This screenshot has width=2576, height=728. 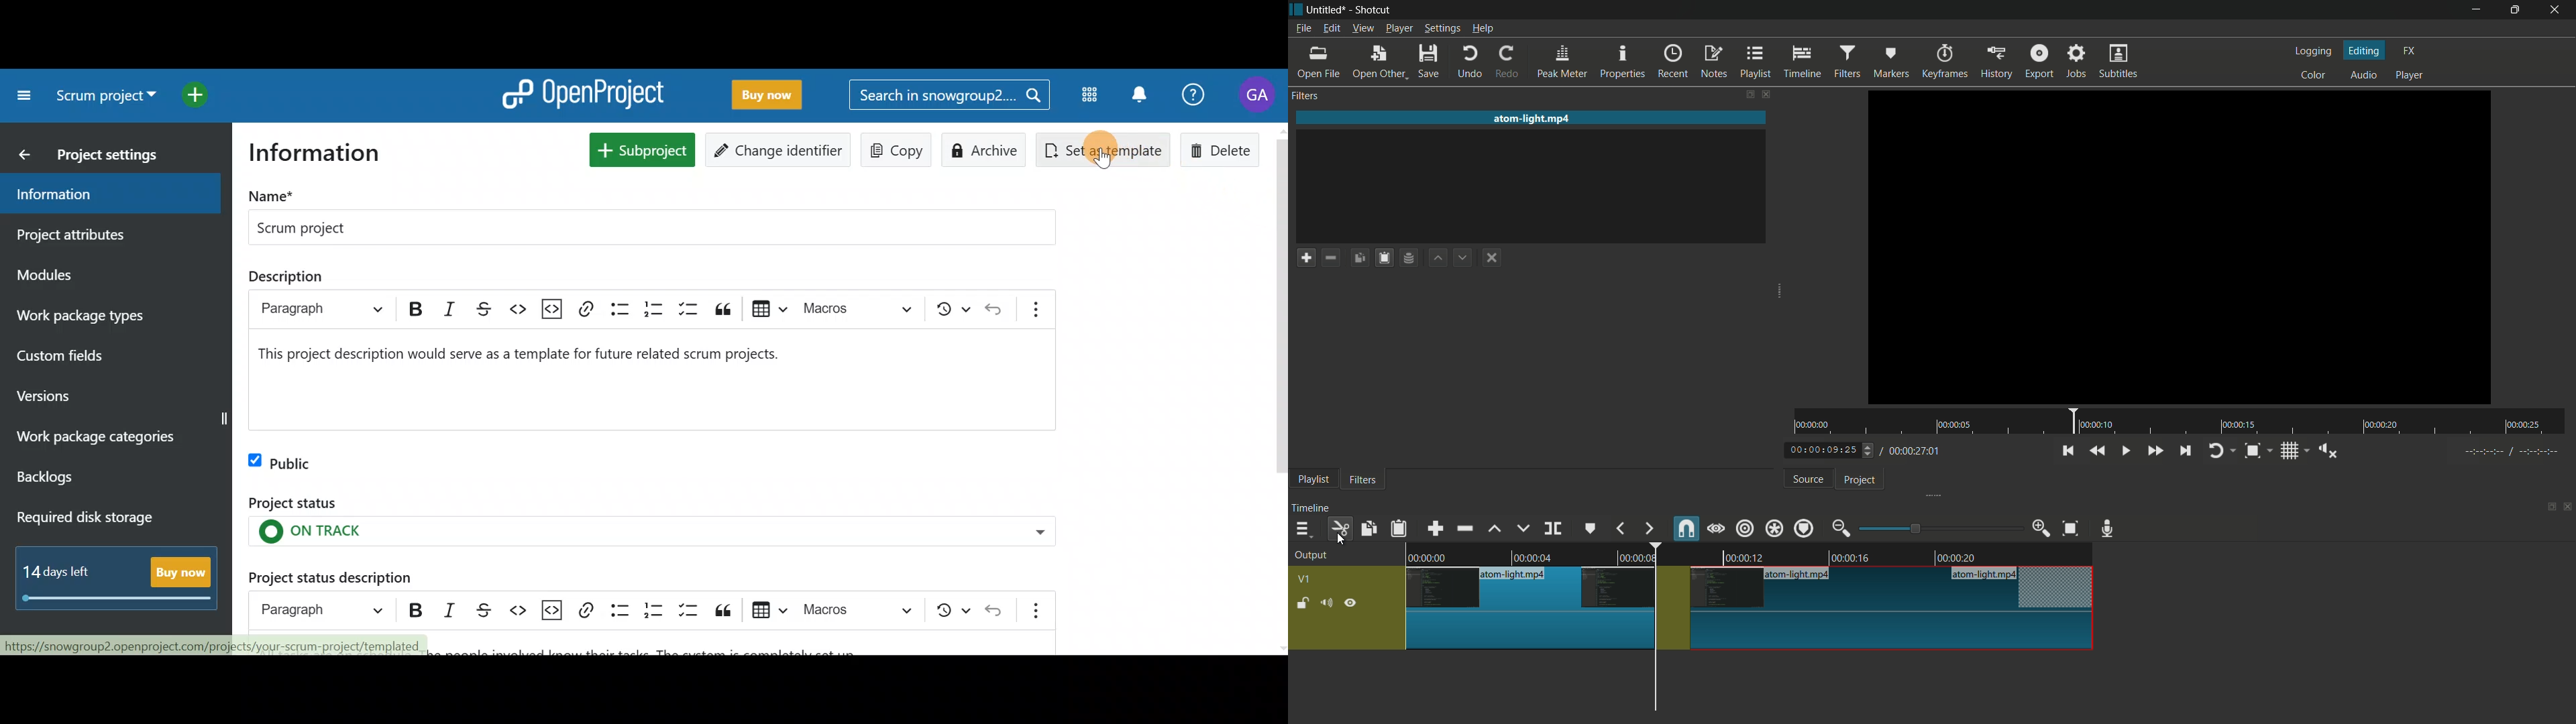 What do you see at coordinates (1399, 28) in the screenshot?
I see `player menu` at bounding box center [1399, 28].